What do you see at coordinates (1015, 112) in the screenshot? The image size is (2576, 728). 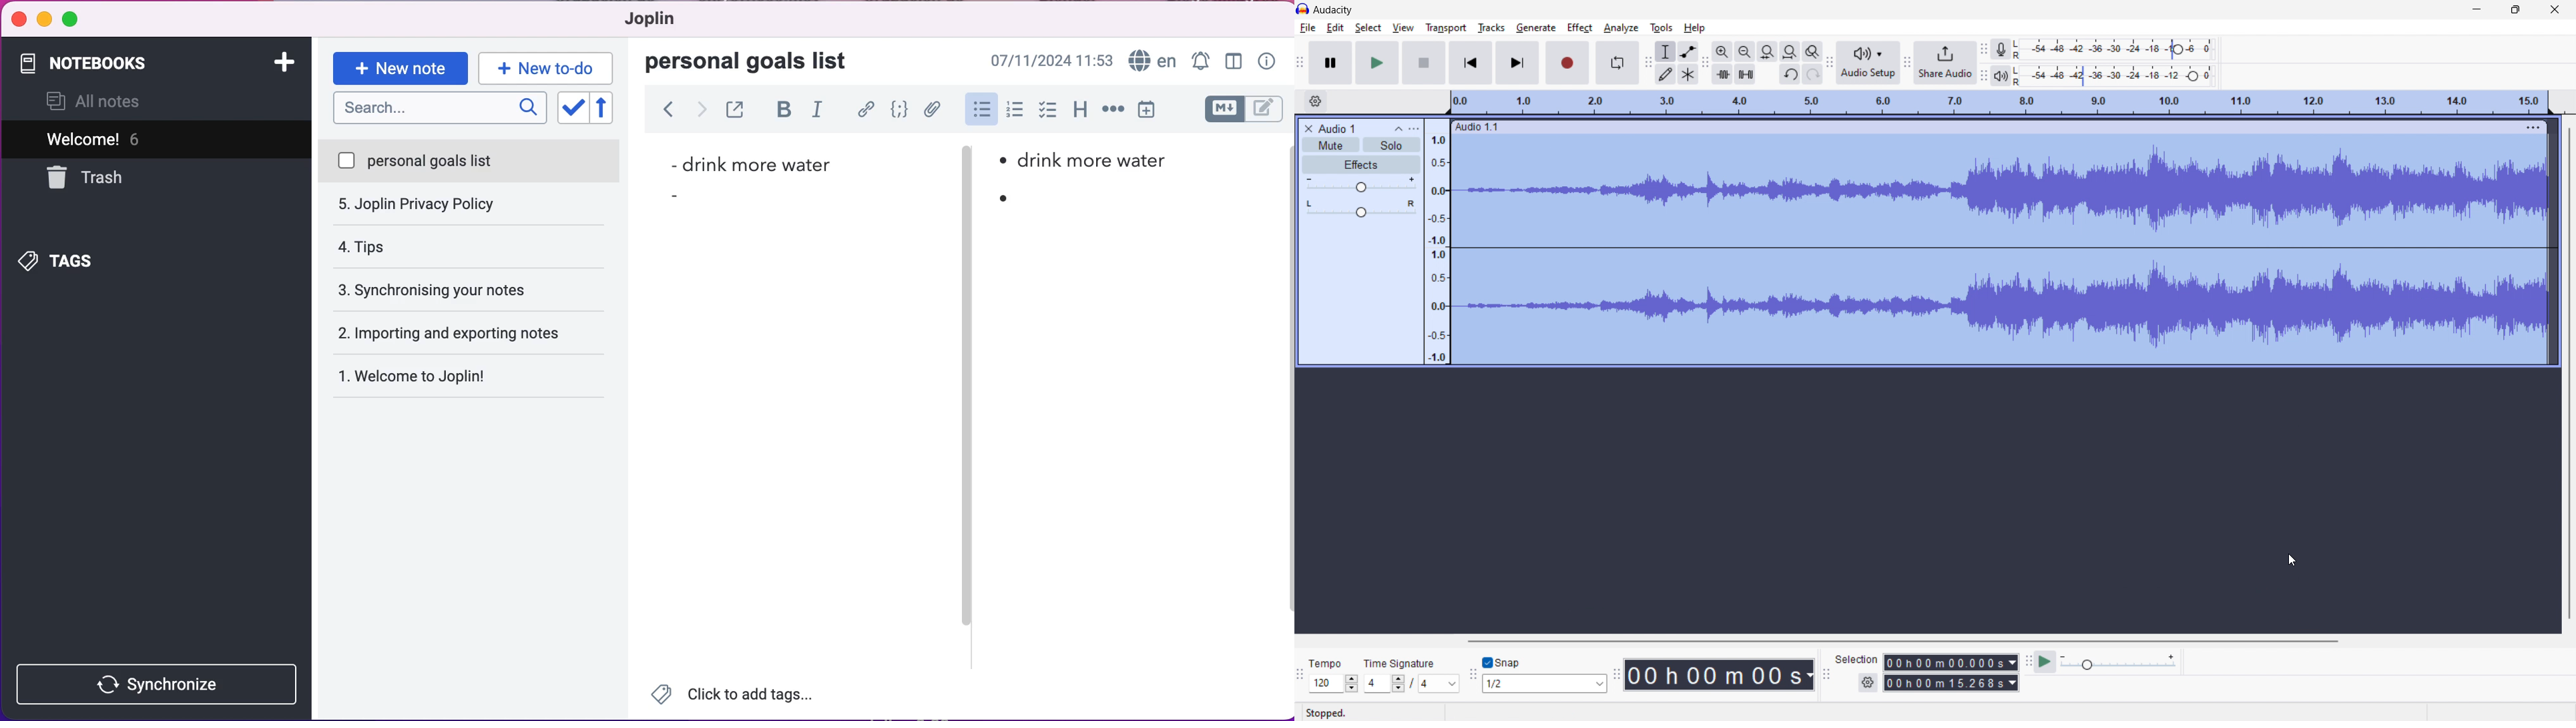 I see `numbered lists` at bounding box center [1015, 112].